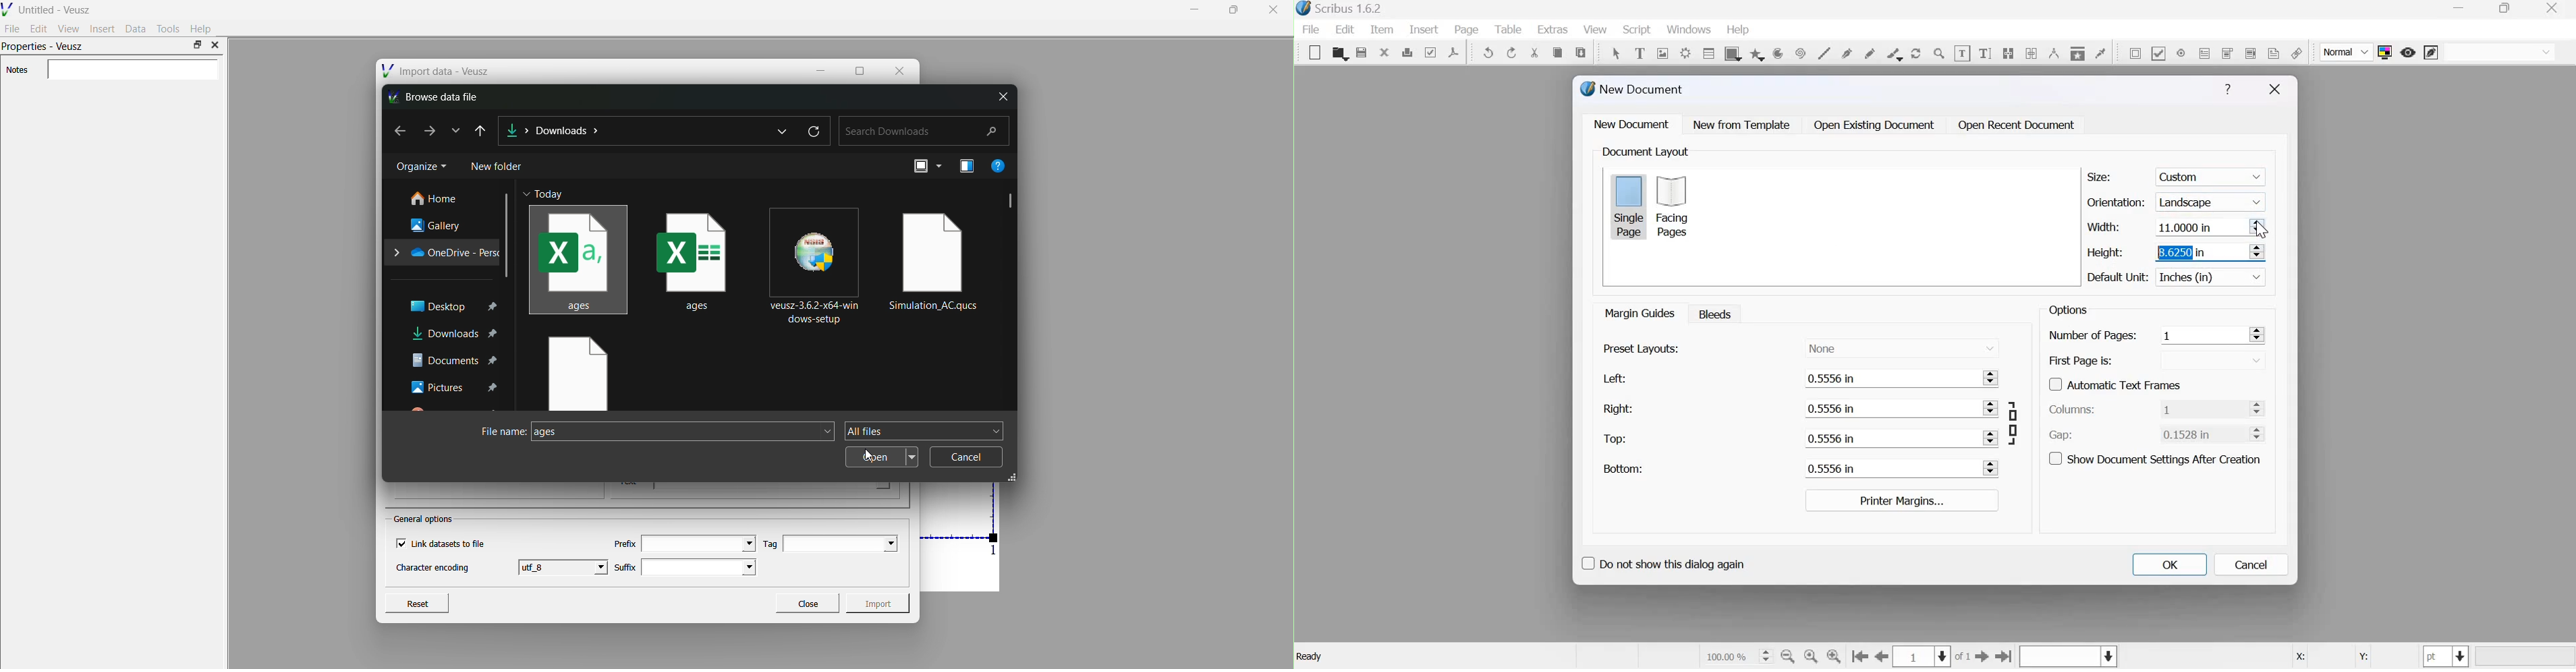  What do you see at coordinates (2299, 657) in the screenshot?
I see `X:` at bounding box center [2299, 657].